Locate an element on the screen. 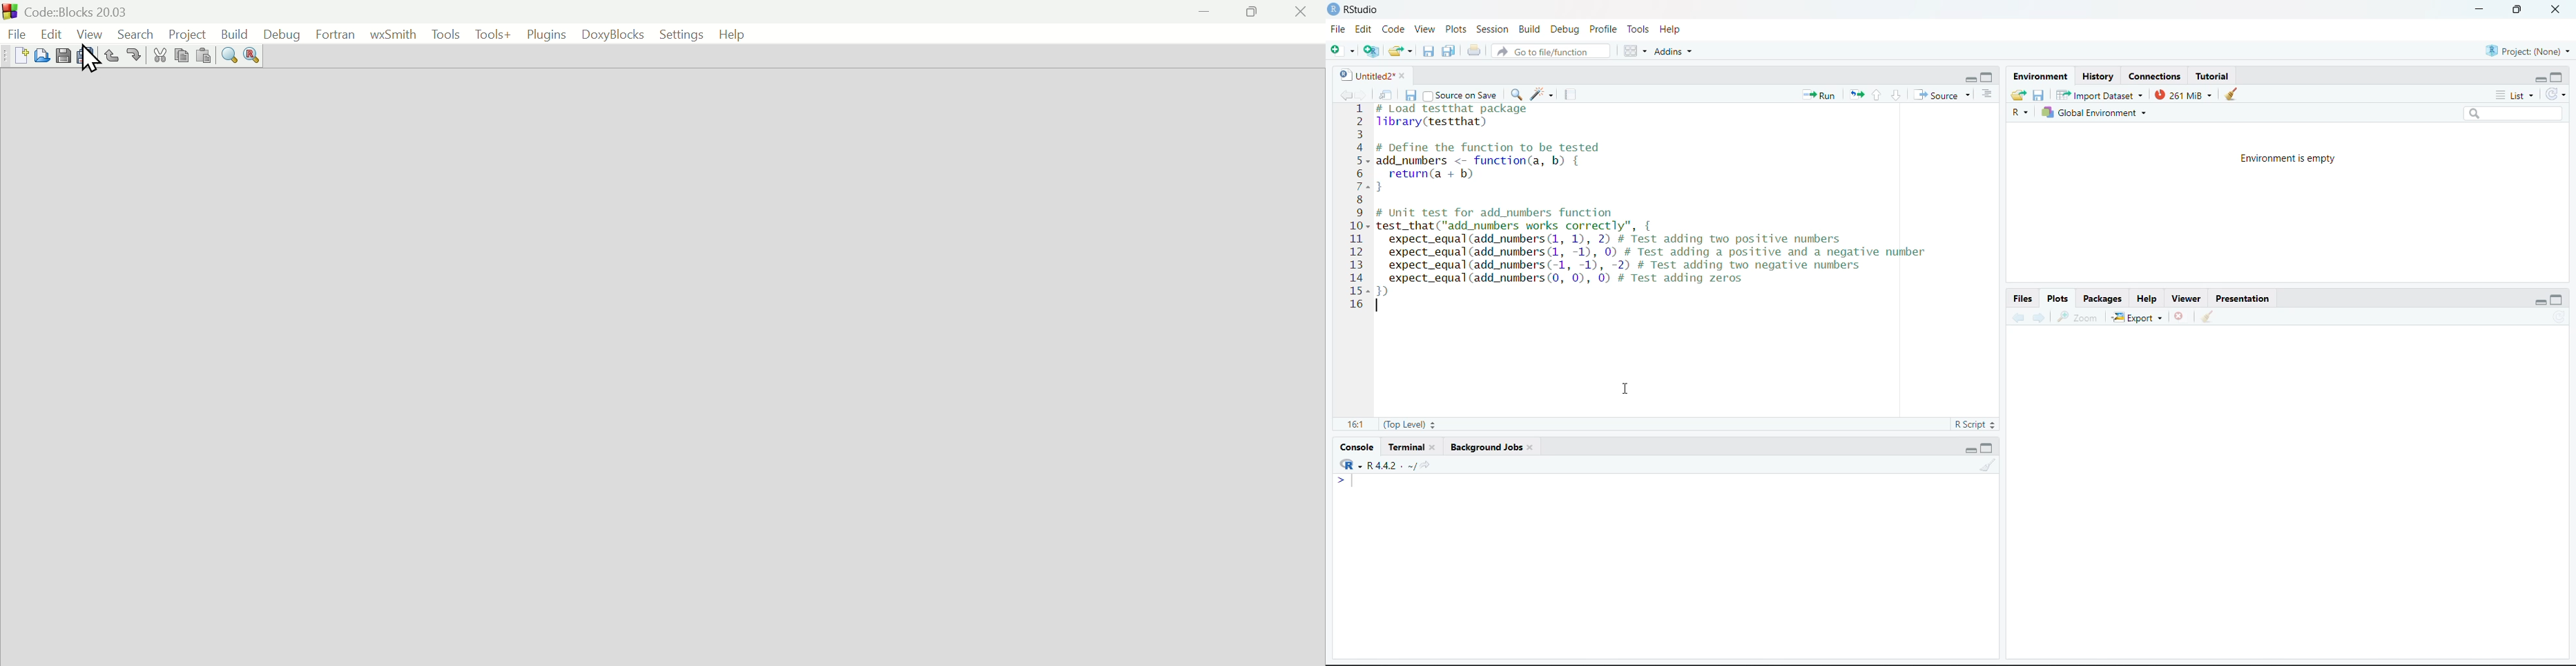 This screenshot has height=672, width=2576. # Load test that package is located at coordinates (1452, 108).